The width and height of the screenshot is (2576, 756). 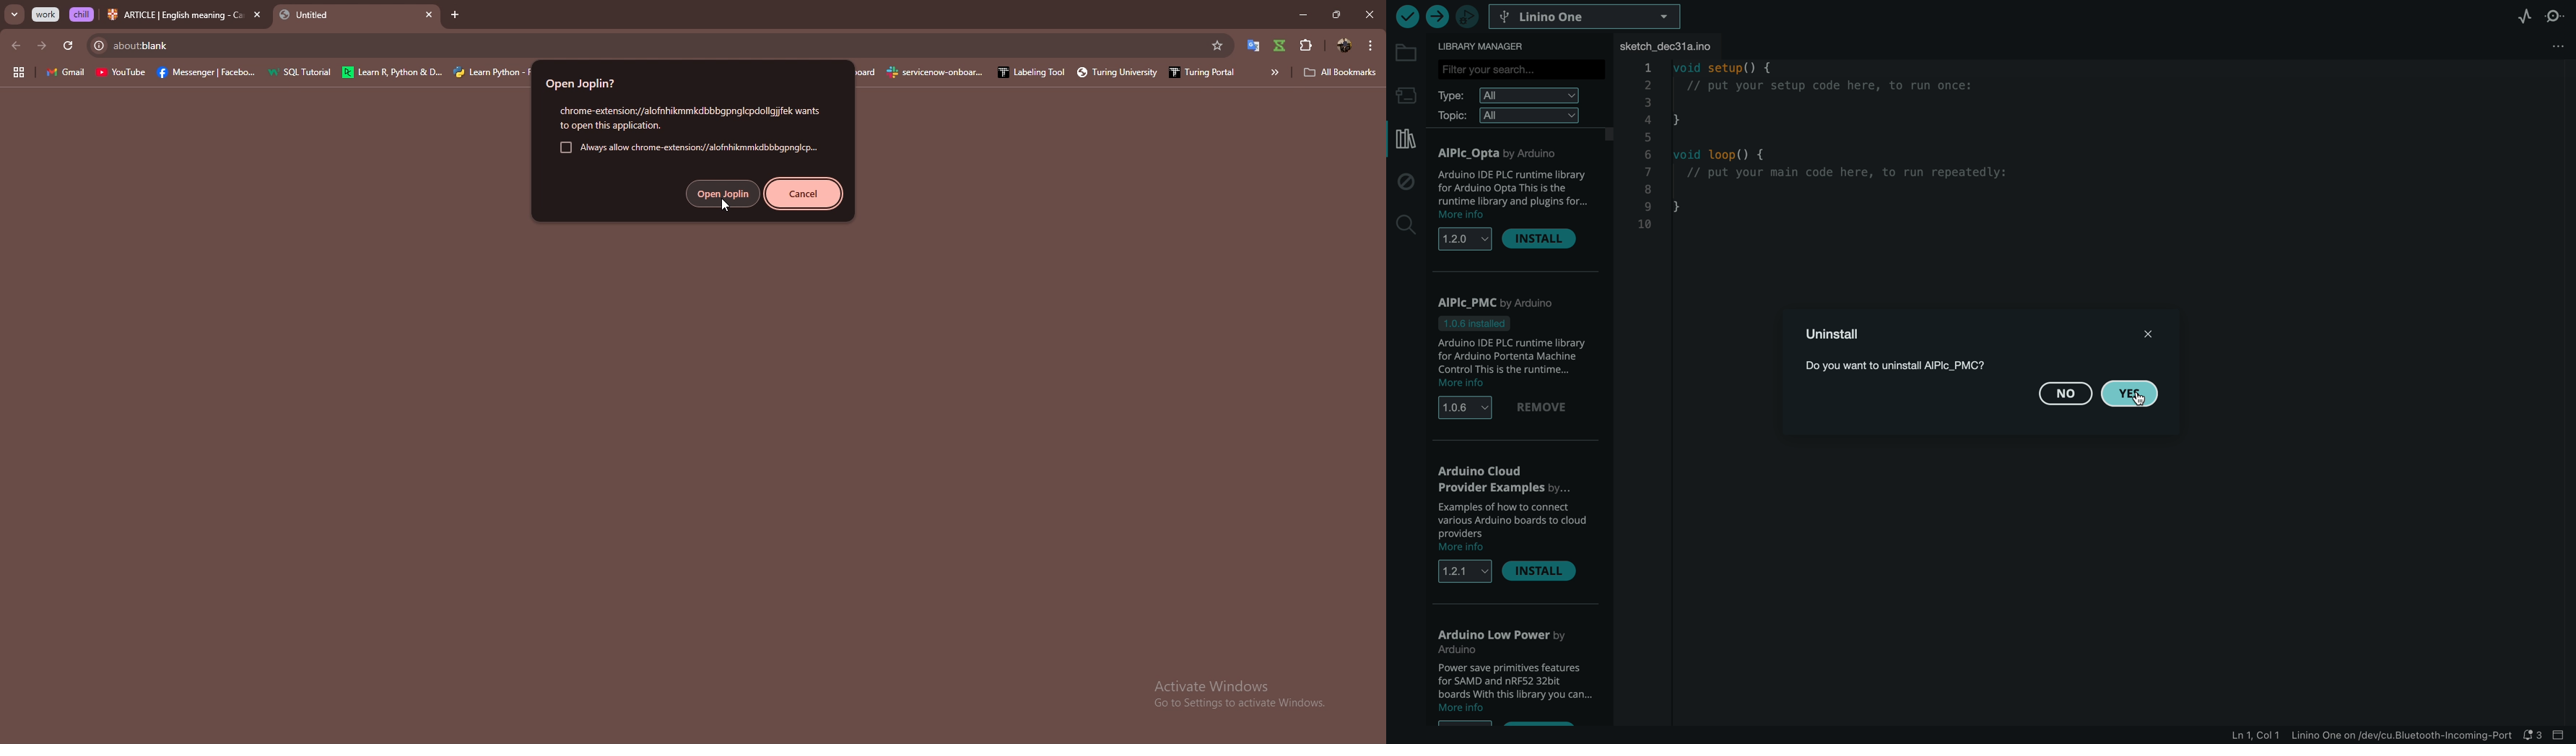 I want to click on close tab, so click(x=430, y=15).